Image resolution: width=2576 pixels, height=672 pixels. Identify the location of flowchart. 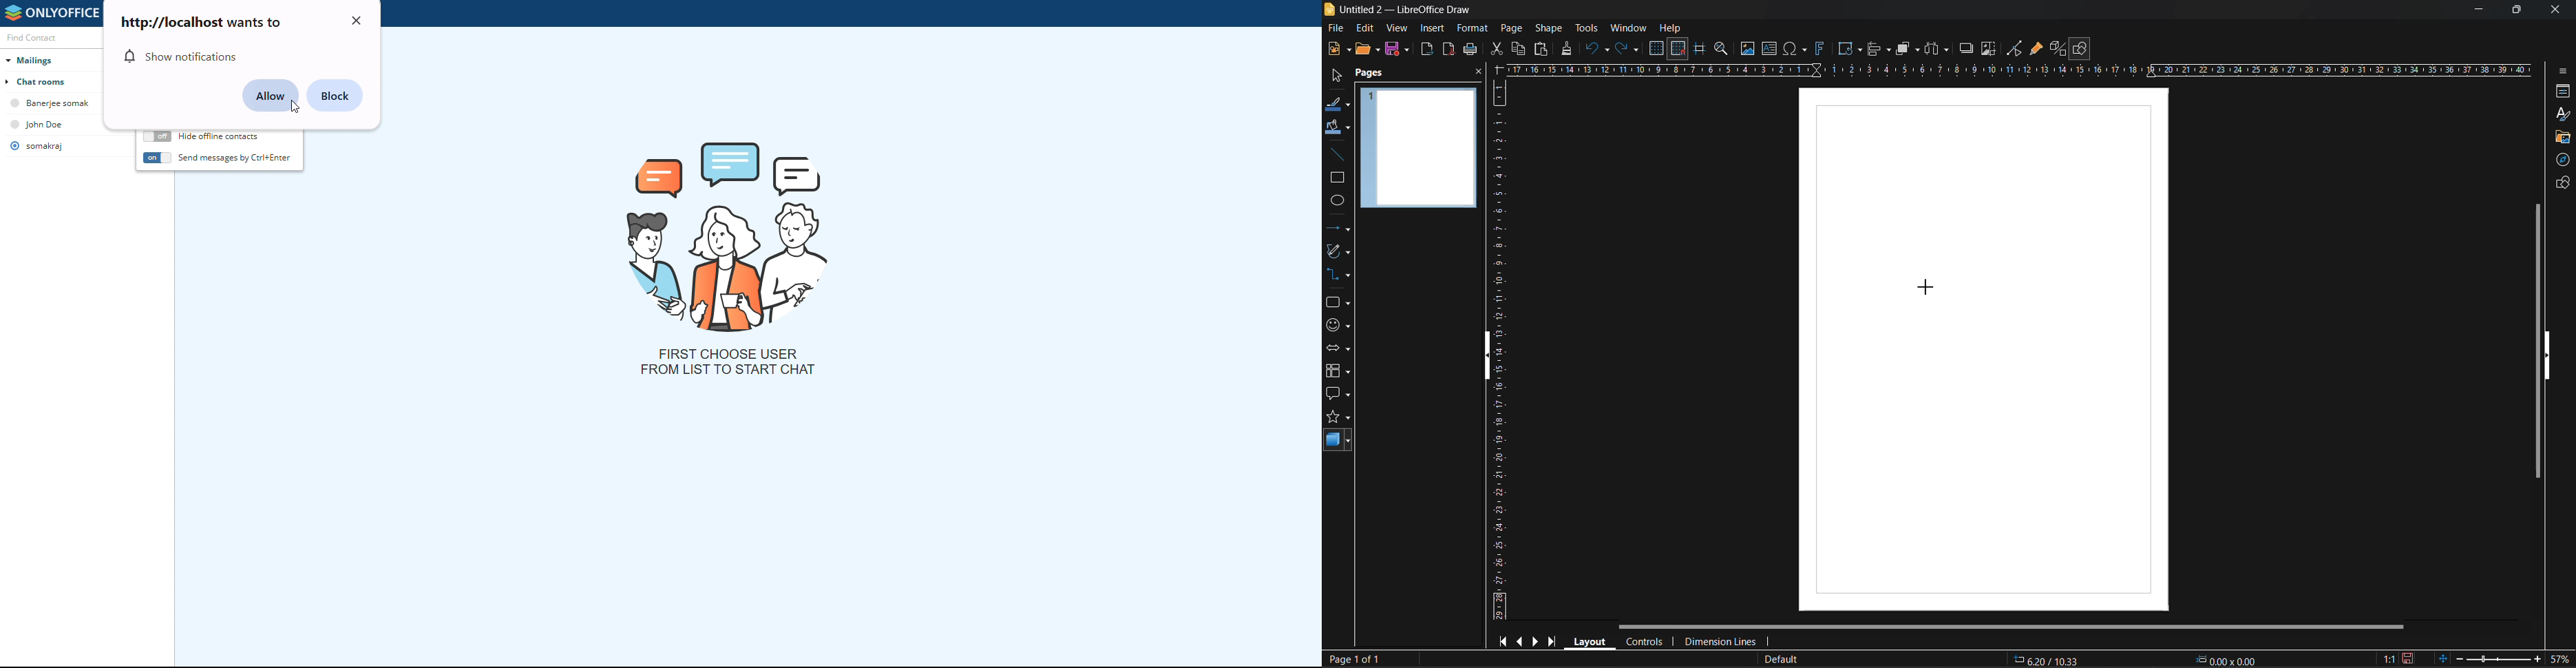
(1338, 371).